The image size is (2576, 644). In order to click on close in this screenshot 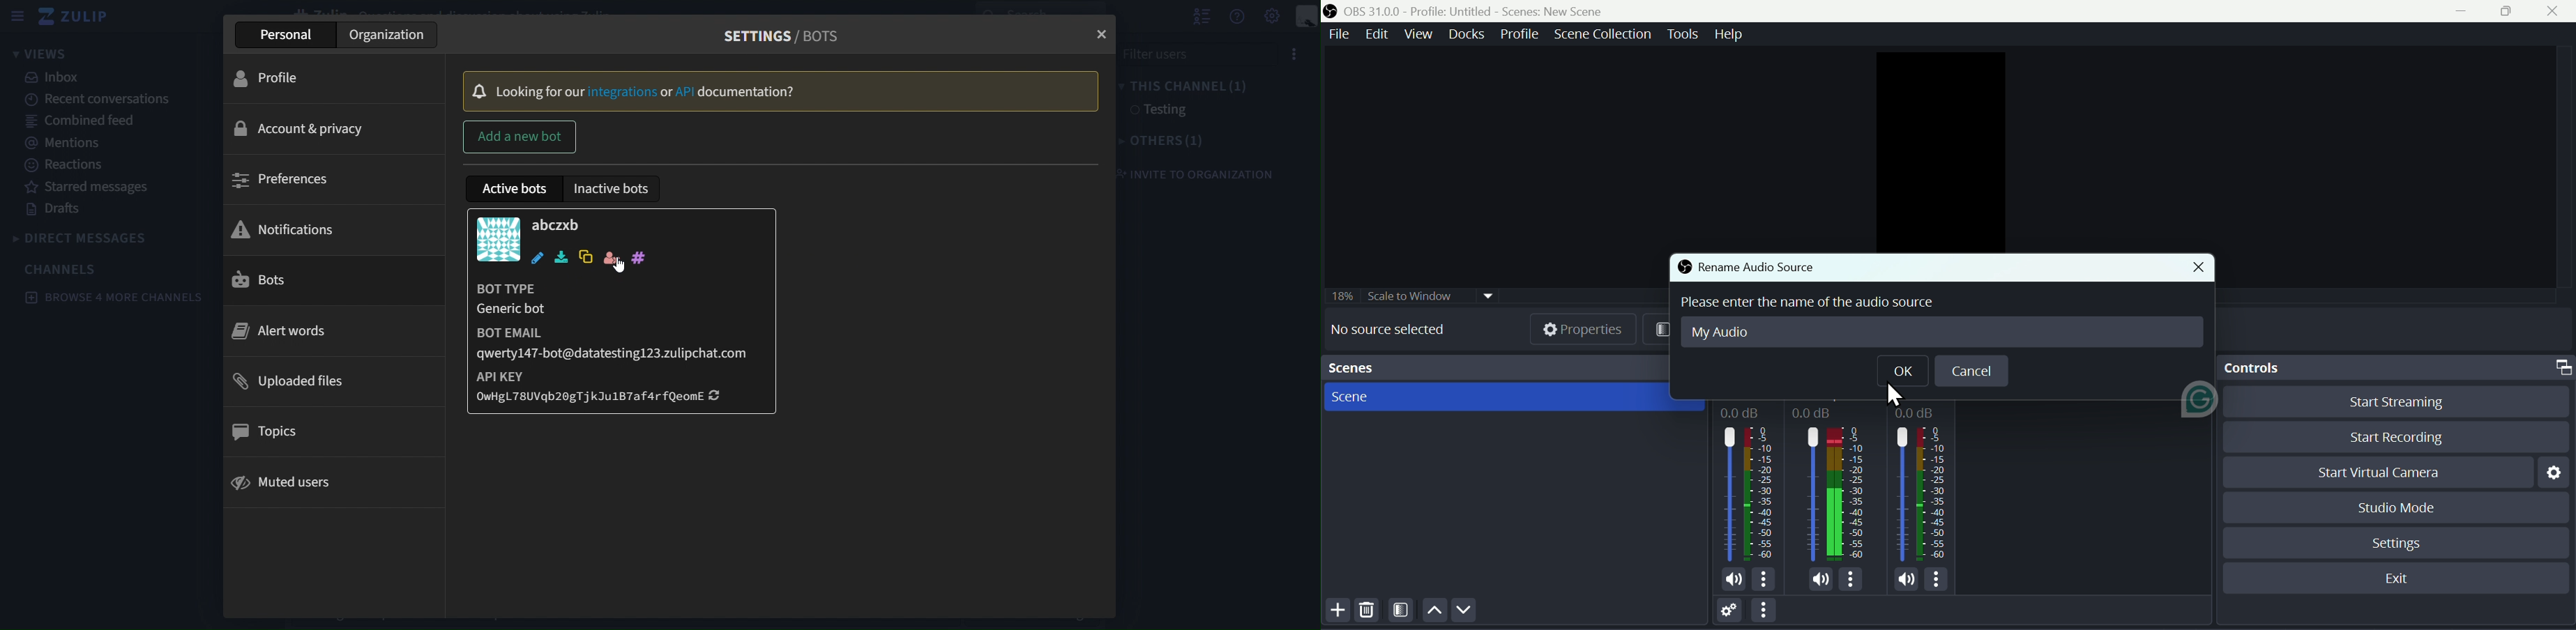, I will do `click(1100, 33)`.